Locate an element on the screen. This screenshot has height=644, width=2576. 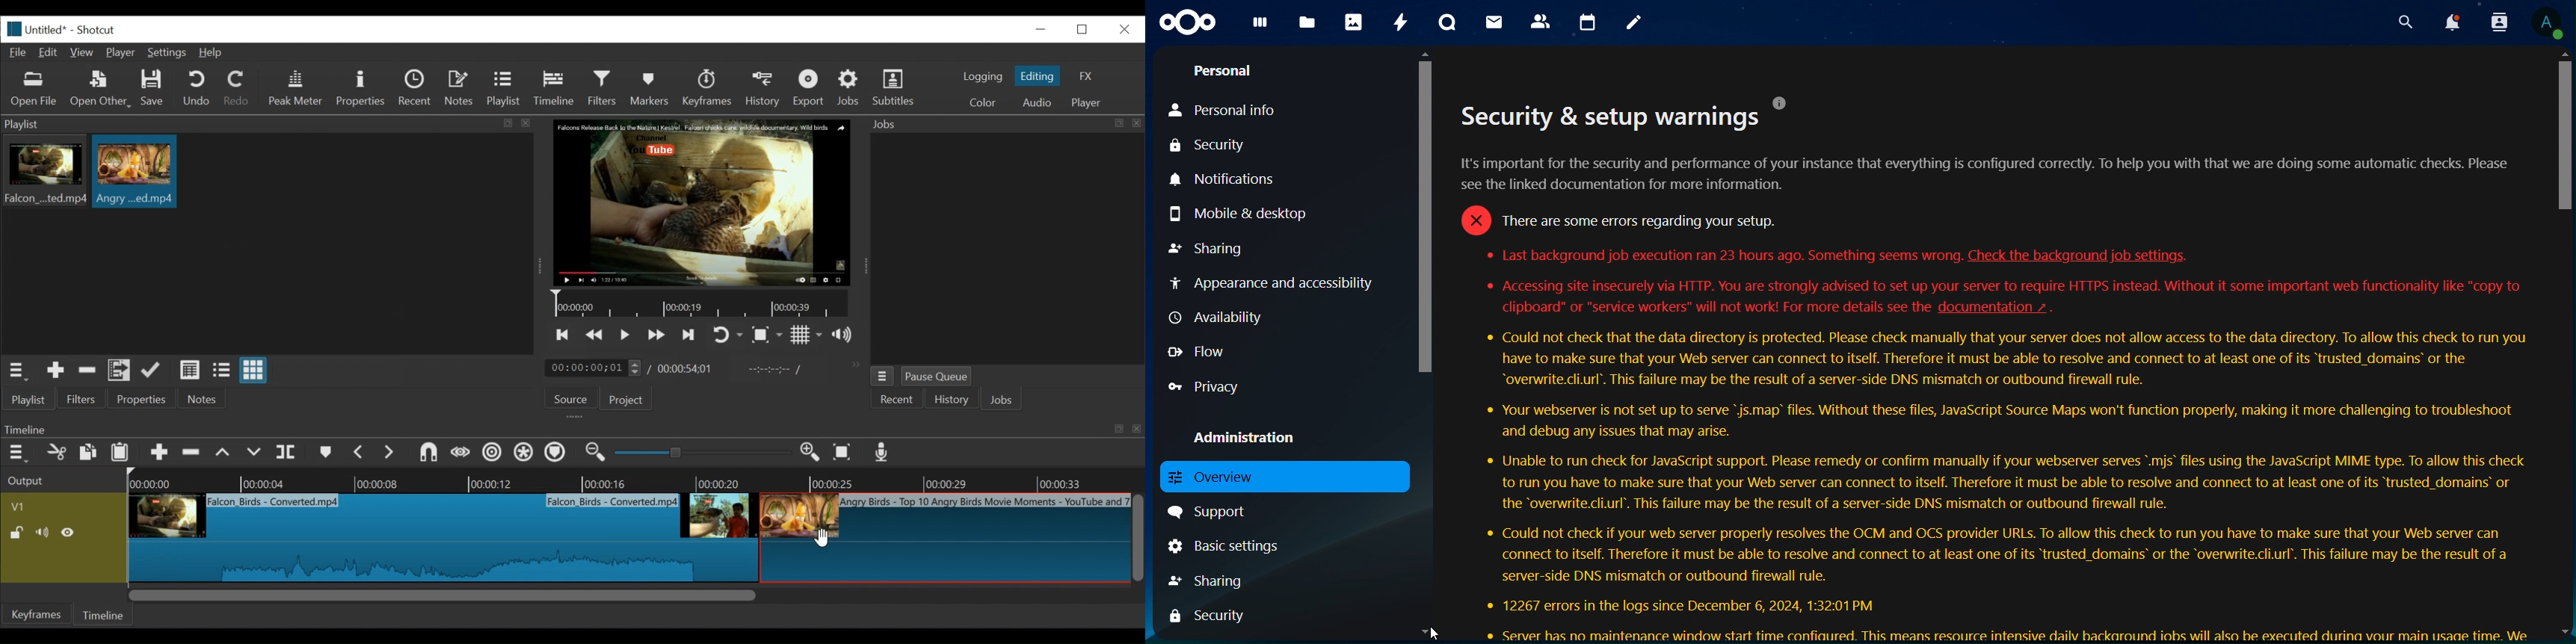
Tooltip is located at coordinates (1782, 102).